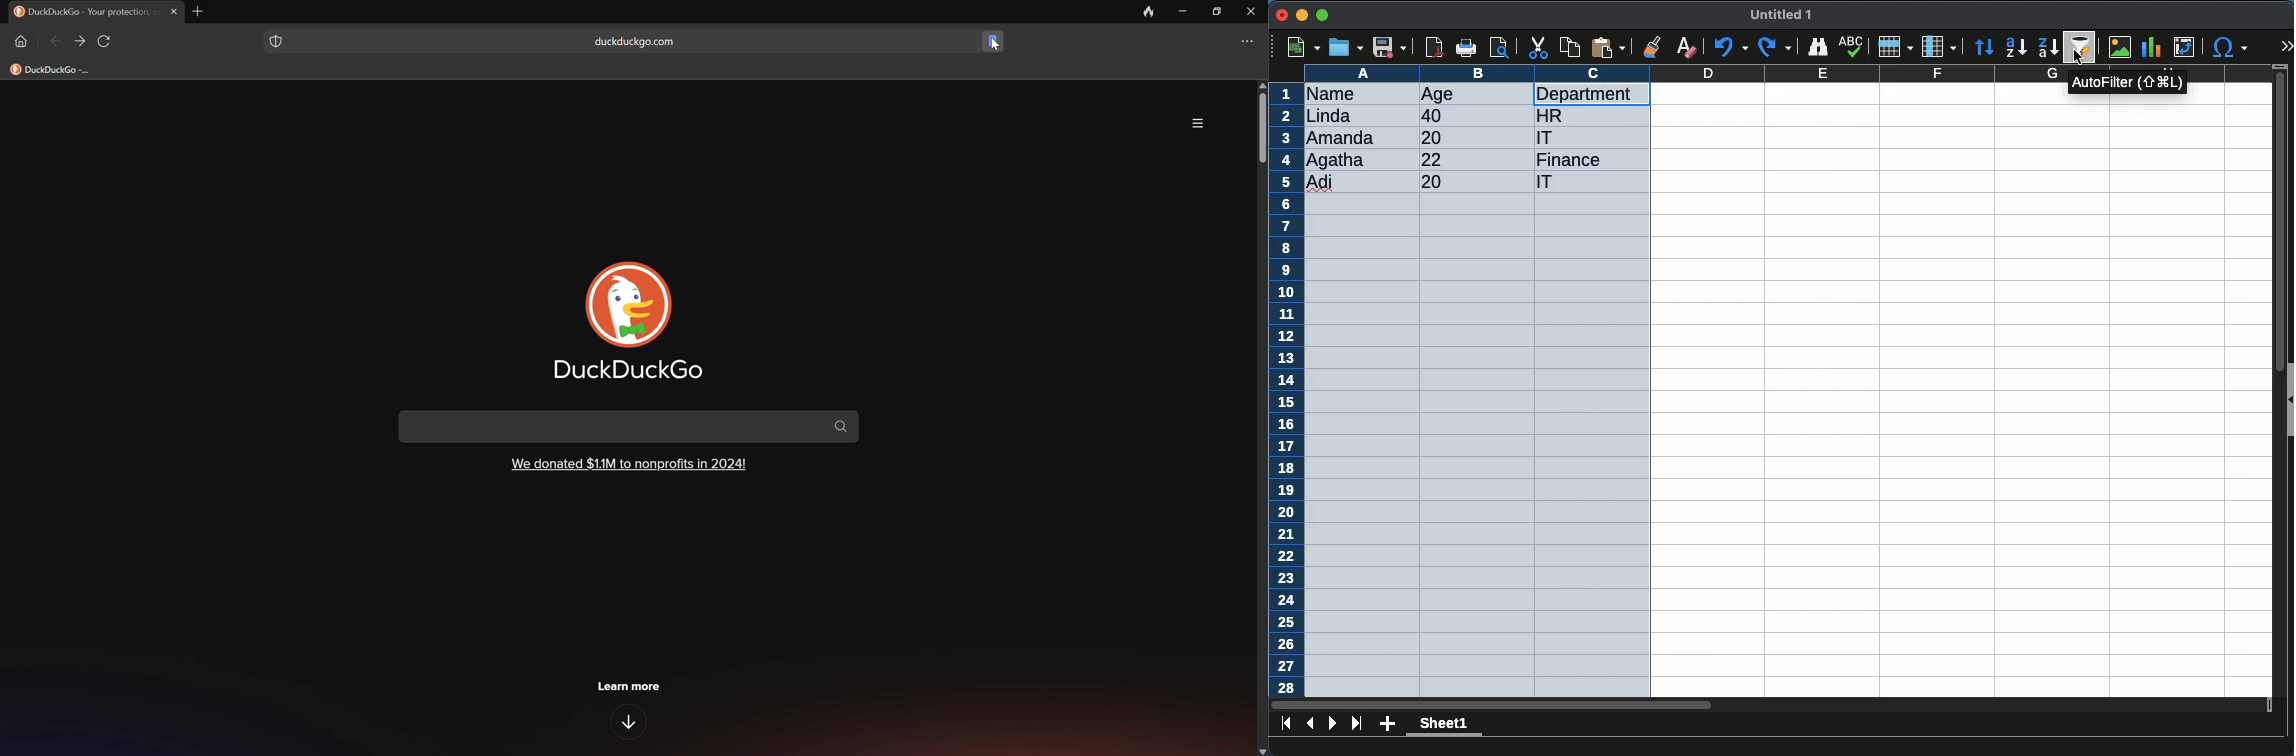 The image size is (2296, 756). What do you see at coordinates (1286, 723) in the screenshot?
I see `first sheet` at bounding box center [1286, 723].